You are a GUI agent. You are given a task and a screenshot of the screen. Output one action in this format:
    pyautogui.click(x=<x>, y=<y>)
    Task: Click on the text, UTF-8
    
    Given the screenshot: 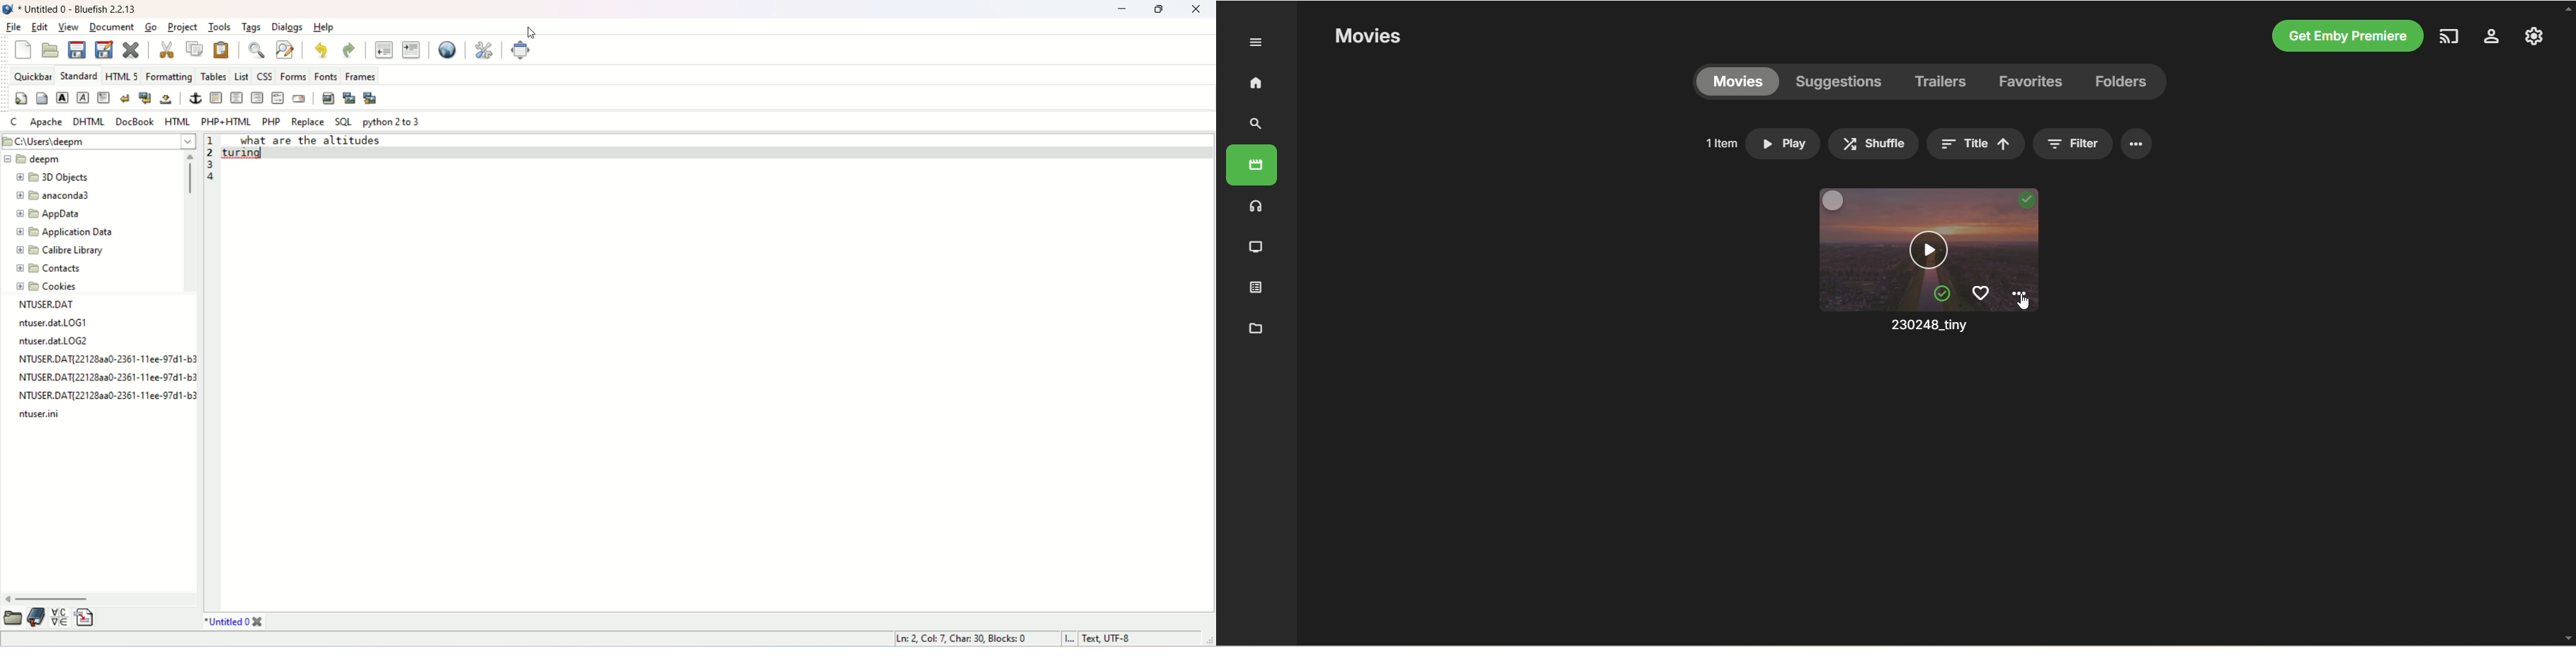 What is the action you would take?
    pyautogui.click(x=1127, y=639)
    